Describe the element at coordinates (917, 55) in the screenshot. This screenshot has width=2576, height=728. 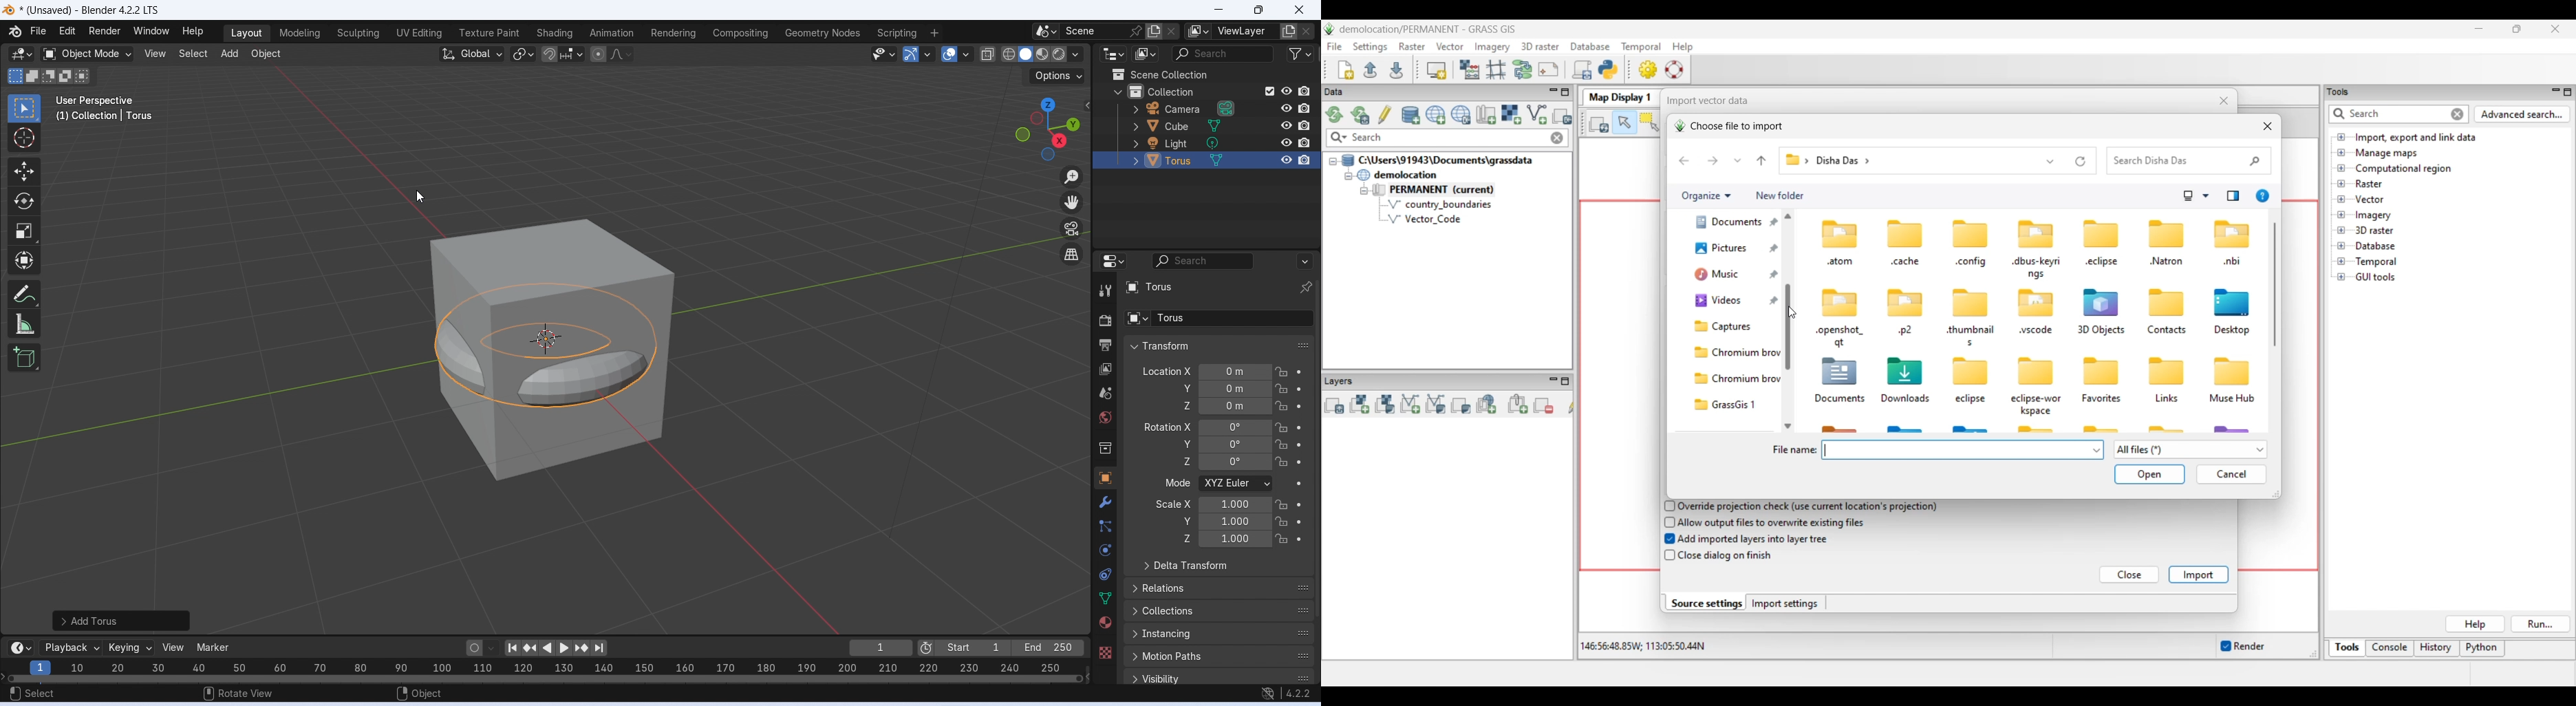
I see `Show gizmo` at that location.